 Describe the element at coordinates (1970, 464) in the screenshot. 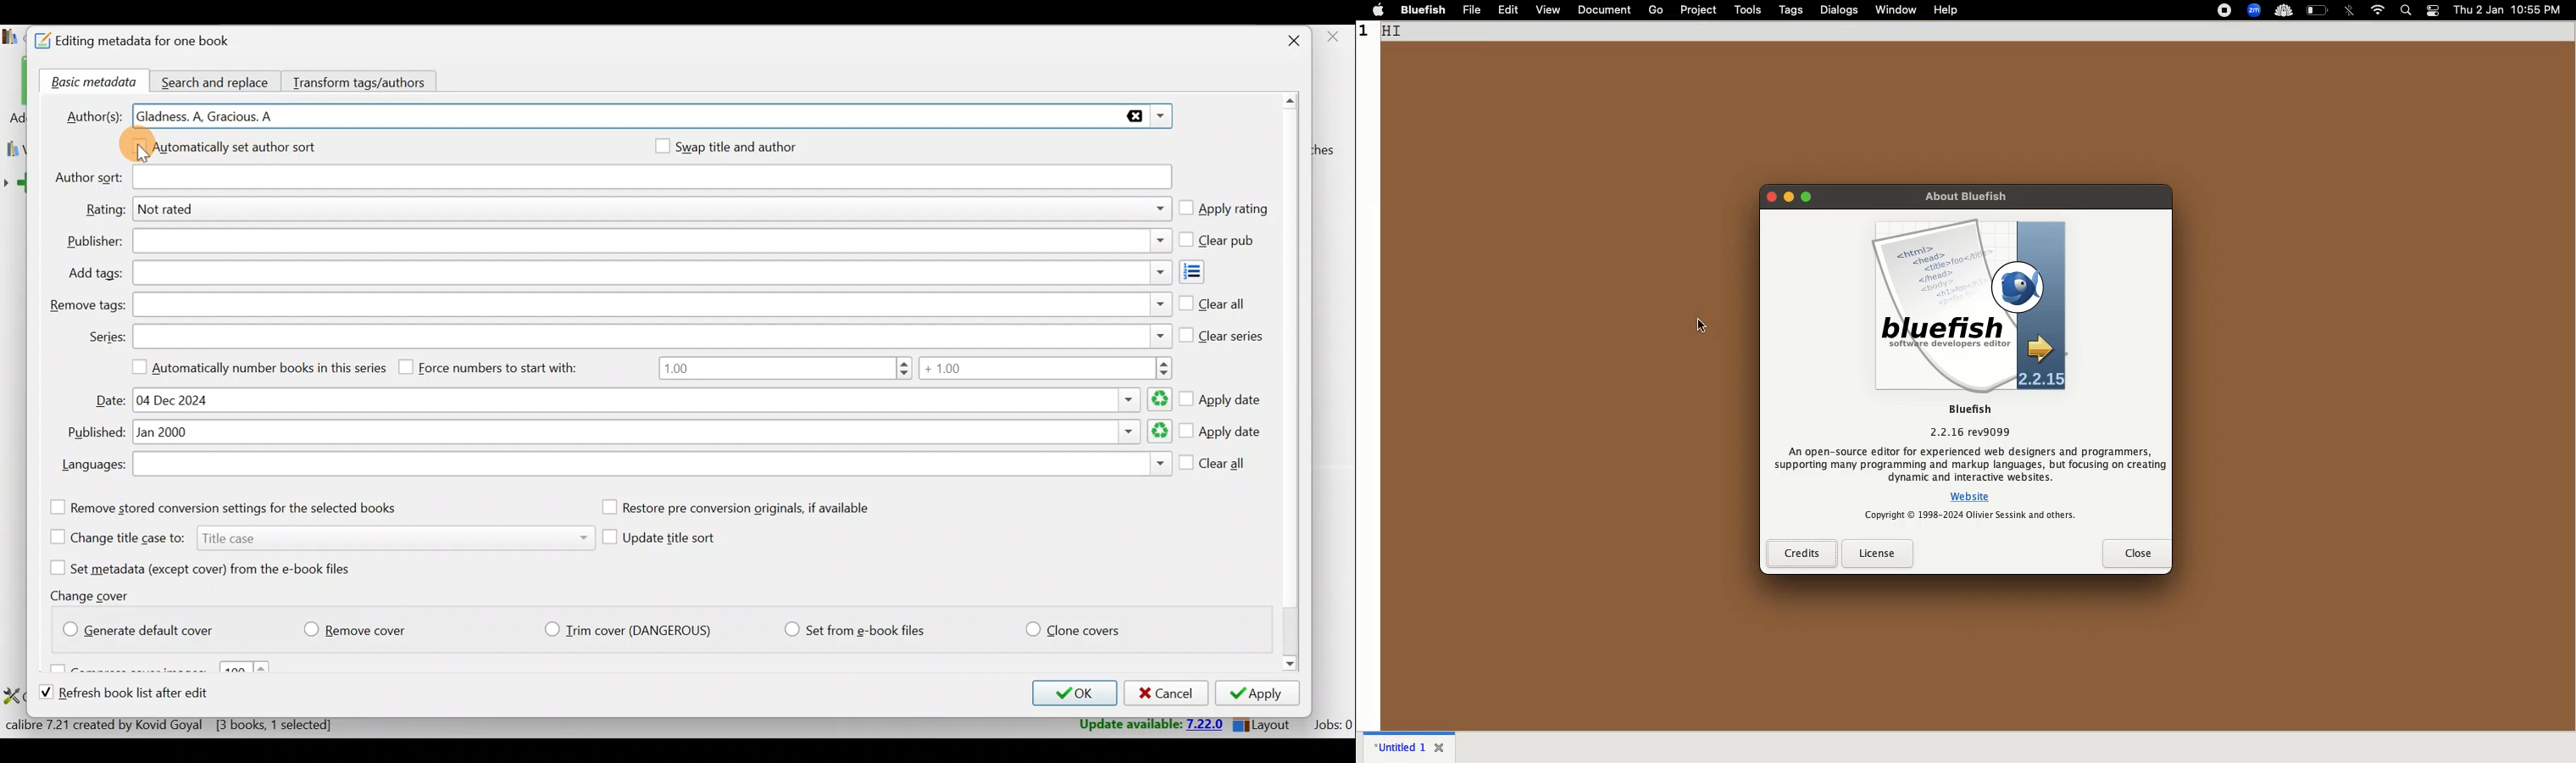

I see `text` at that location.